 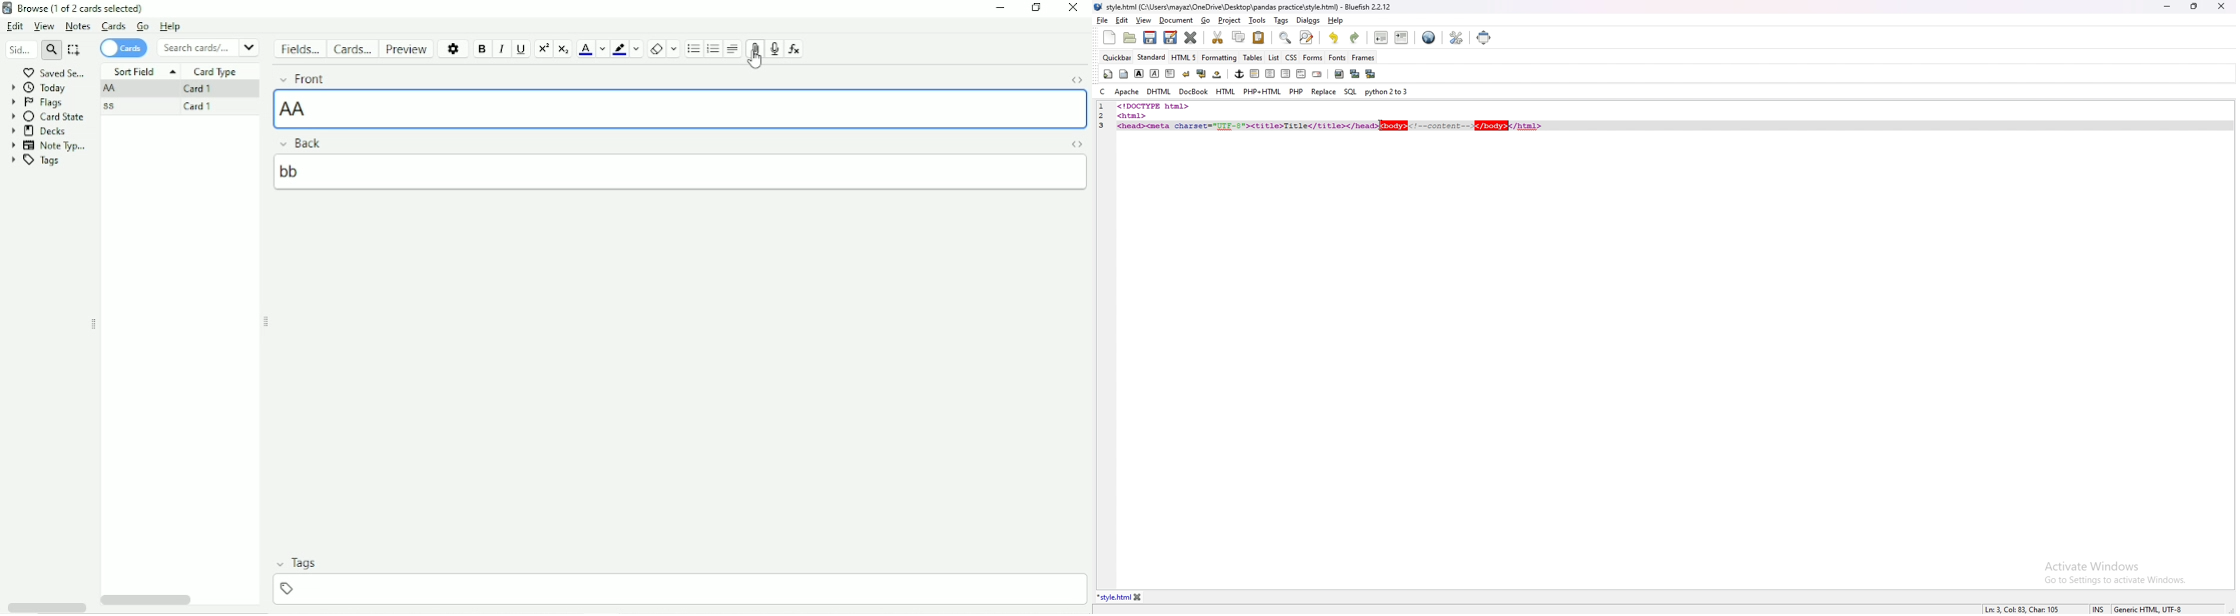 I want to click on view, so click(x=1143, y=20).